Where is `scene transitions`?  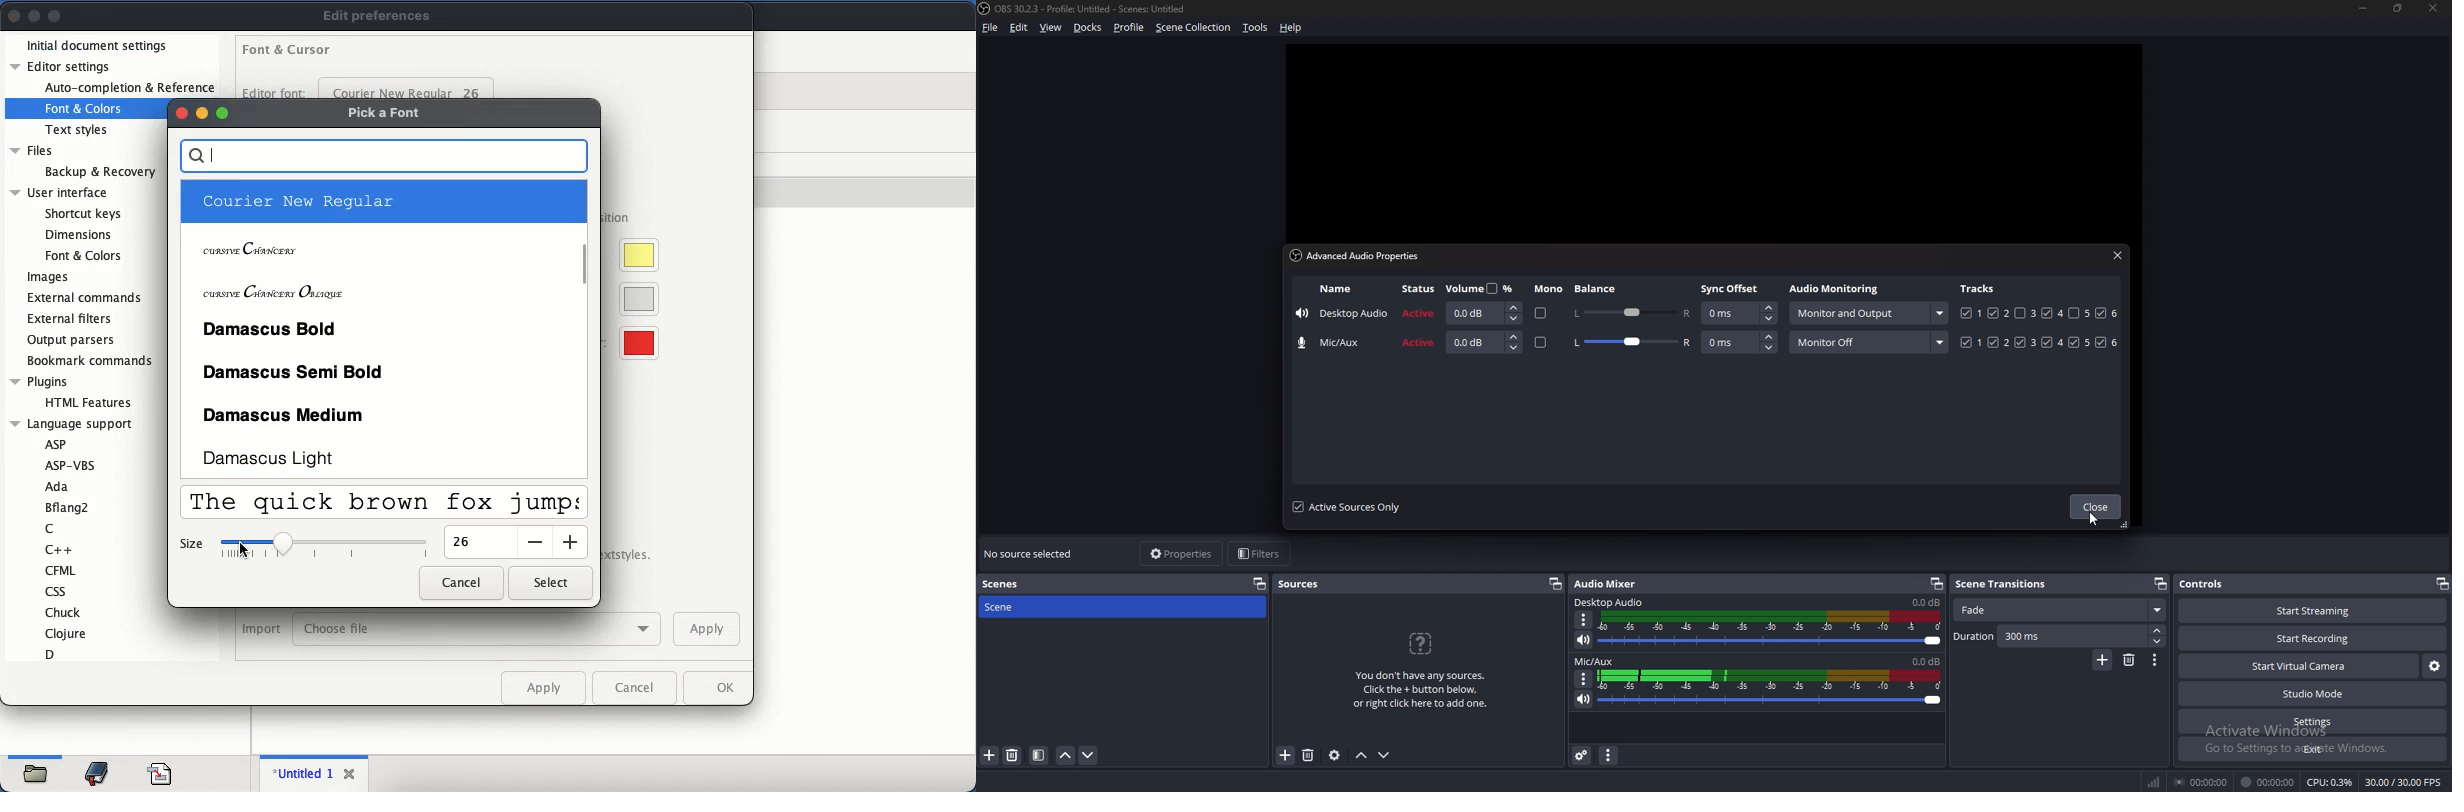 scene transitions is located at coordinates (2009, 583).